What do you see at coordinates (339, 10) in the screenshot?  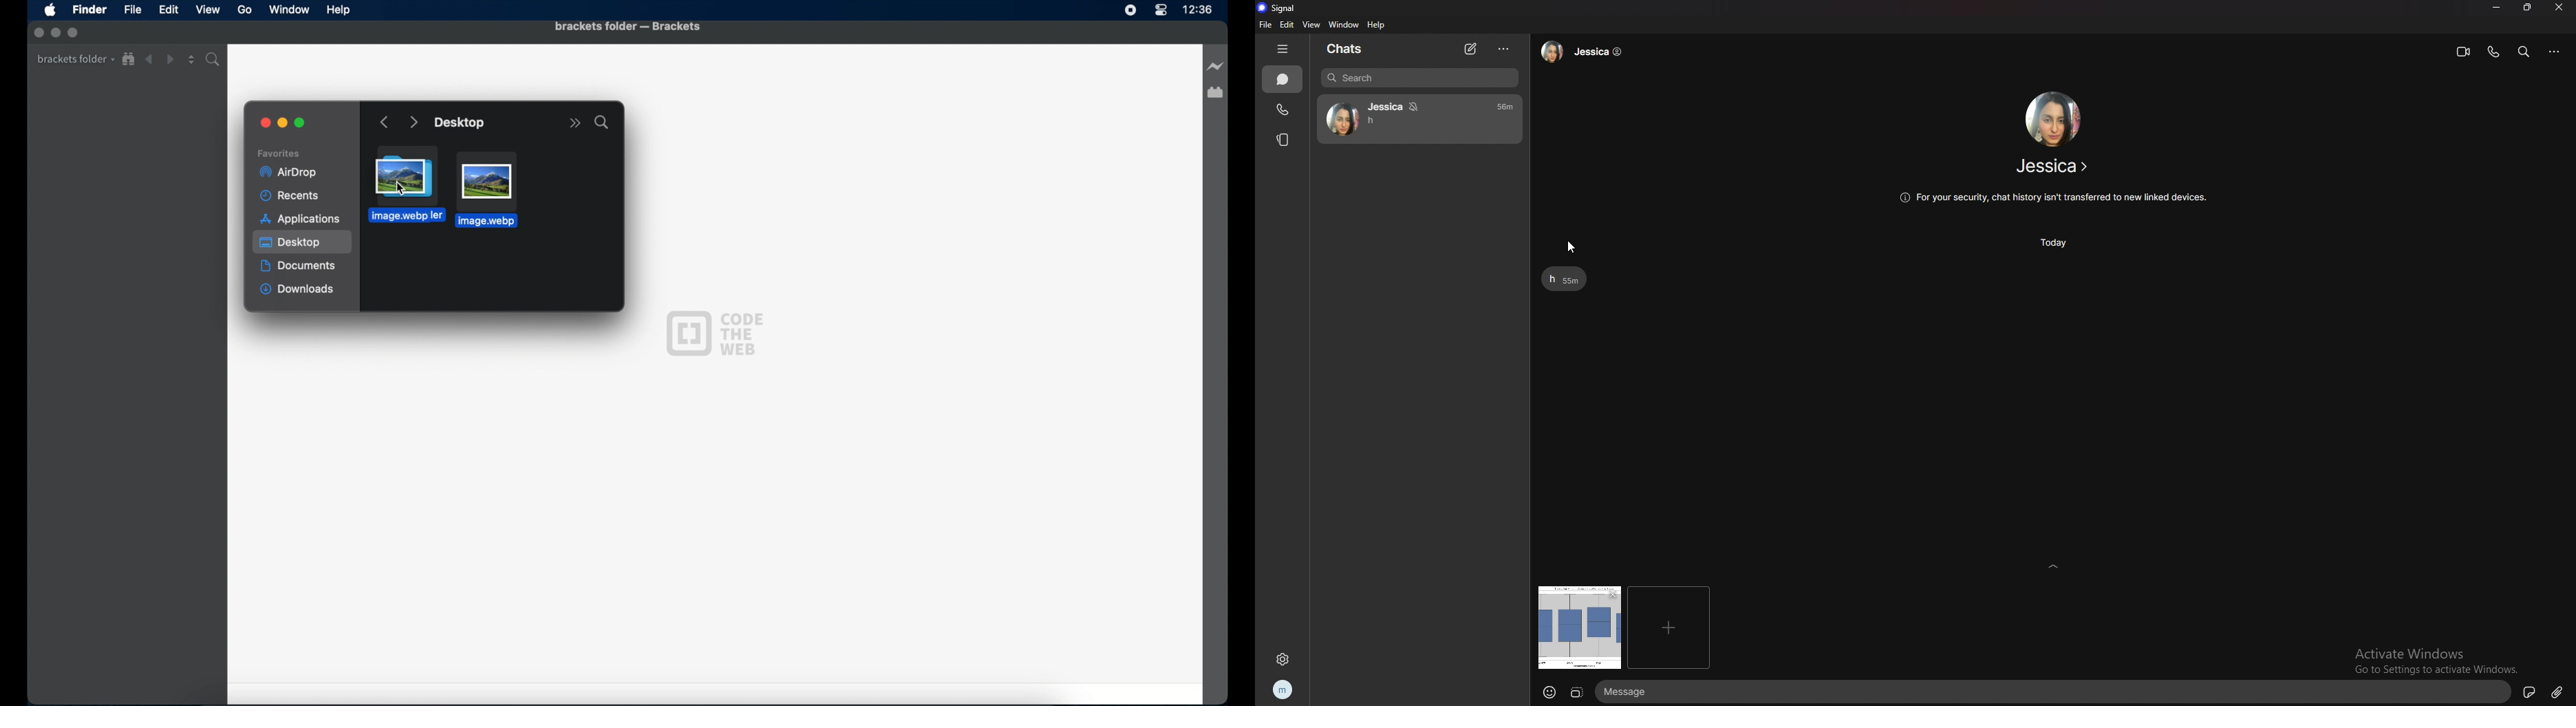 I see `Help` at bounding box center [339, 10].